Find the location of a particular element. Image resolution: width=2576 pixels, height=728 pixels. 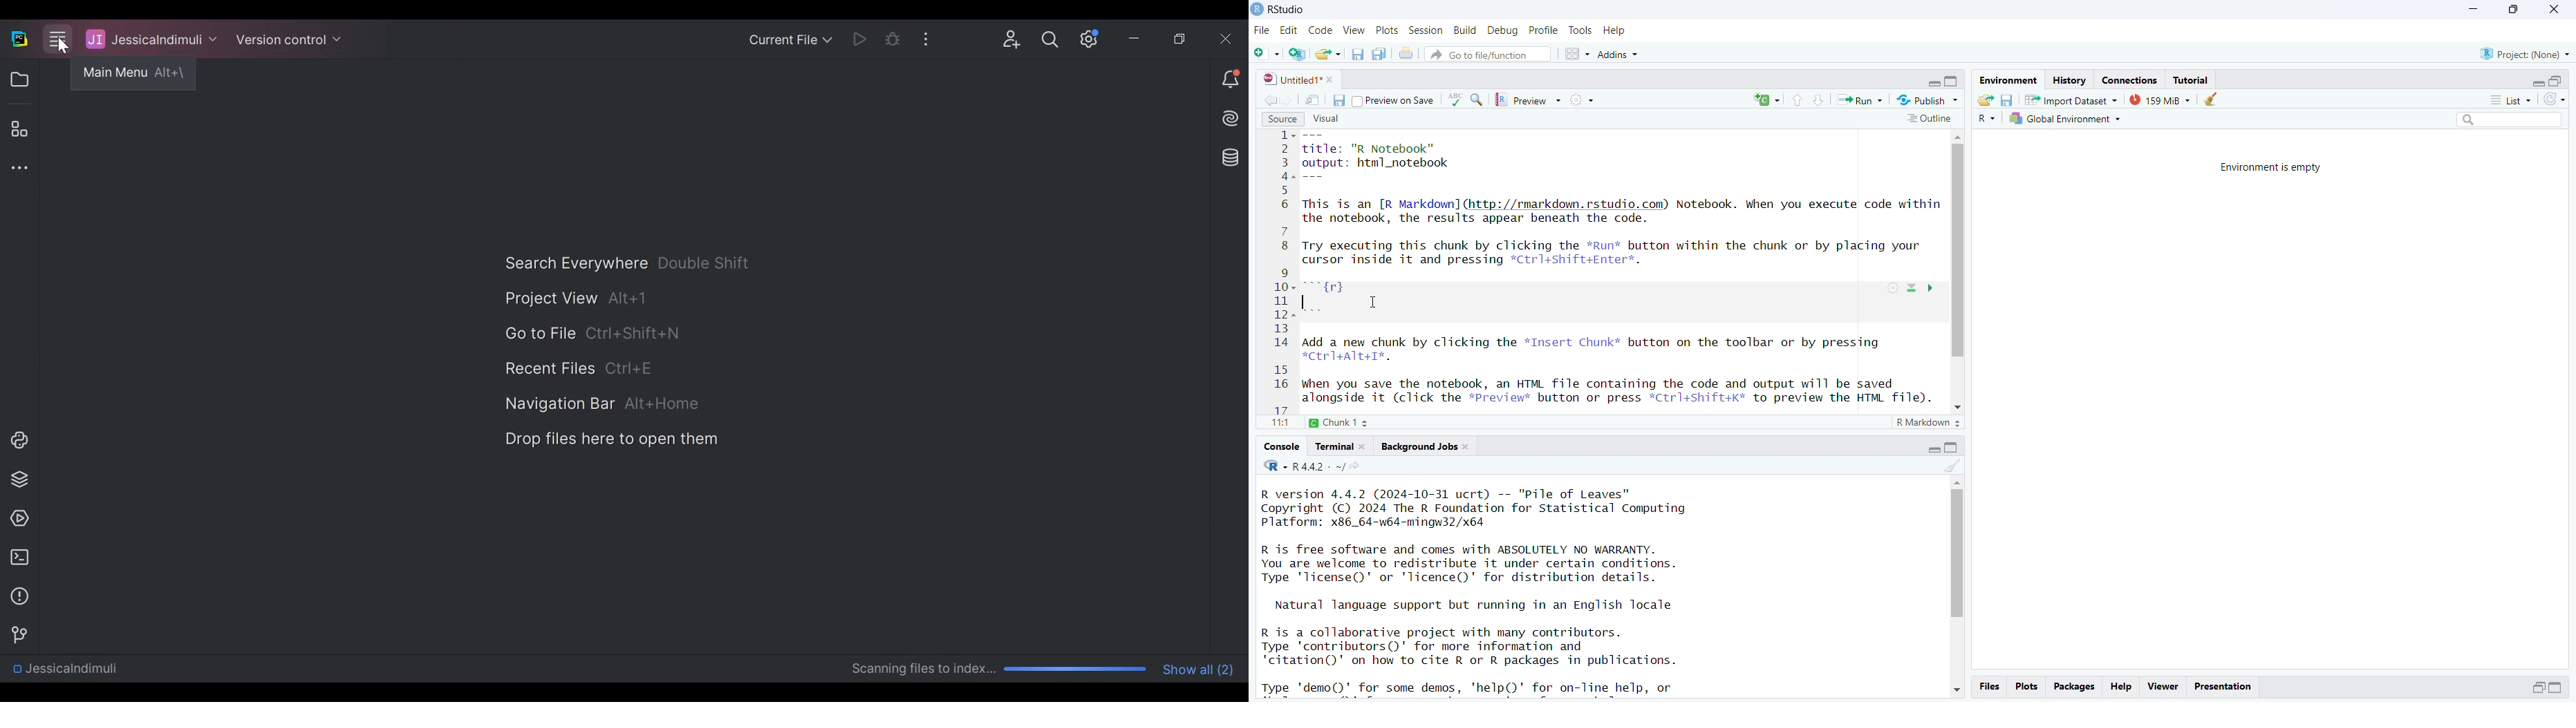

close is located at coordinates (2552, 9).